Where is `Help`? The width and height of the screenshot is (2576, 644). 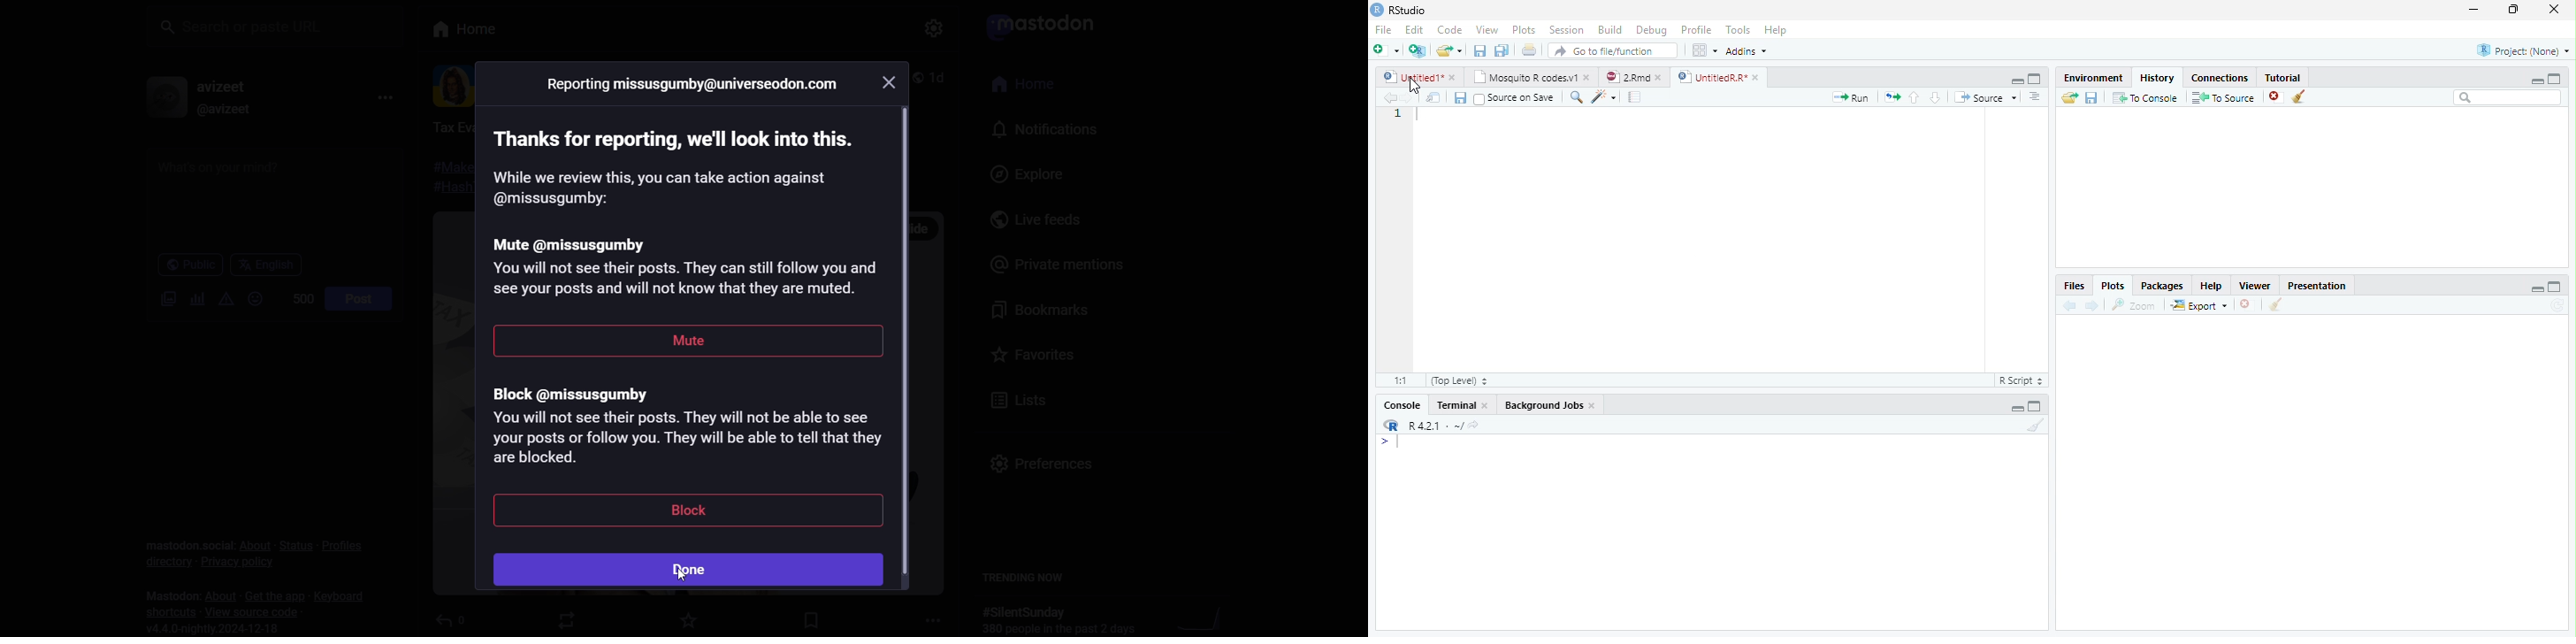
Help is located at coordinates (2211, 288).